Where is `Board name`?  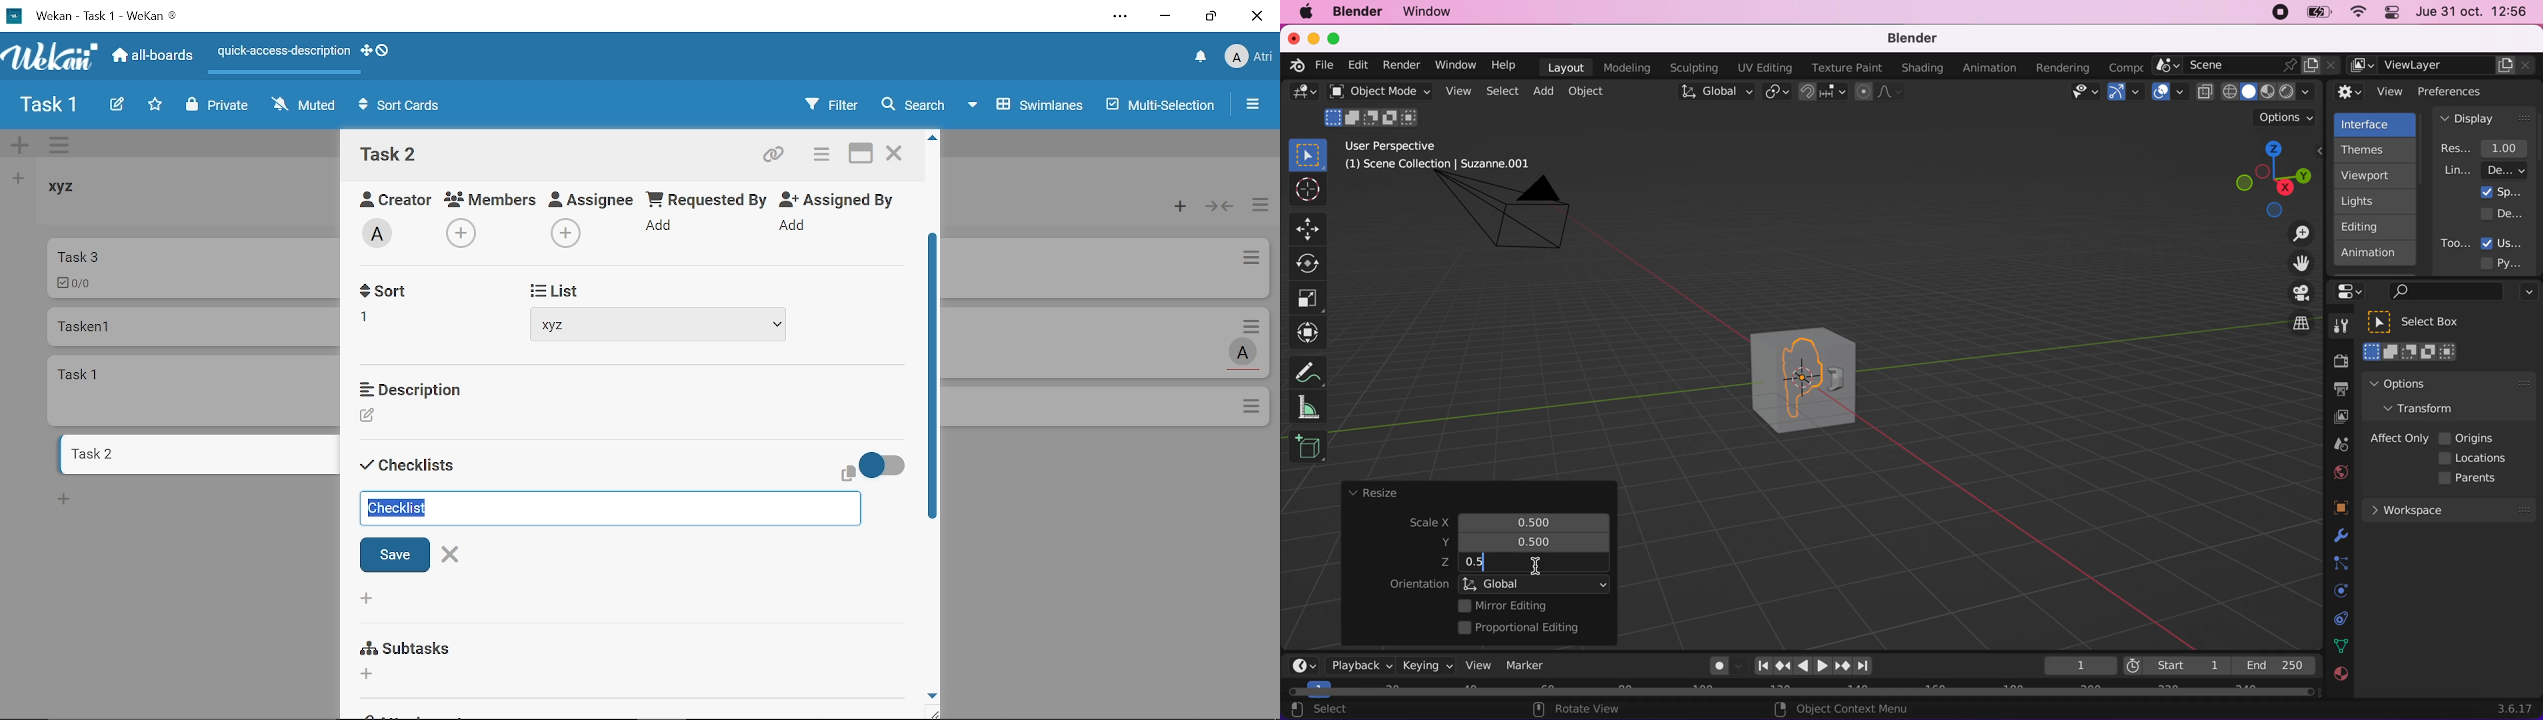
Board name is located at coordinates (48, 105).